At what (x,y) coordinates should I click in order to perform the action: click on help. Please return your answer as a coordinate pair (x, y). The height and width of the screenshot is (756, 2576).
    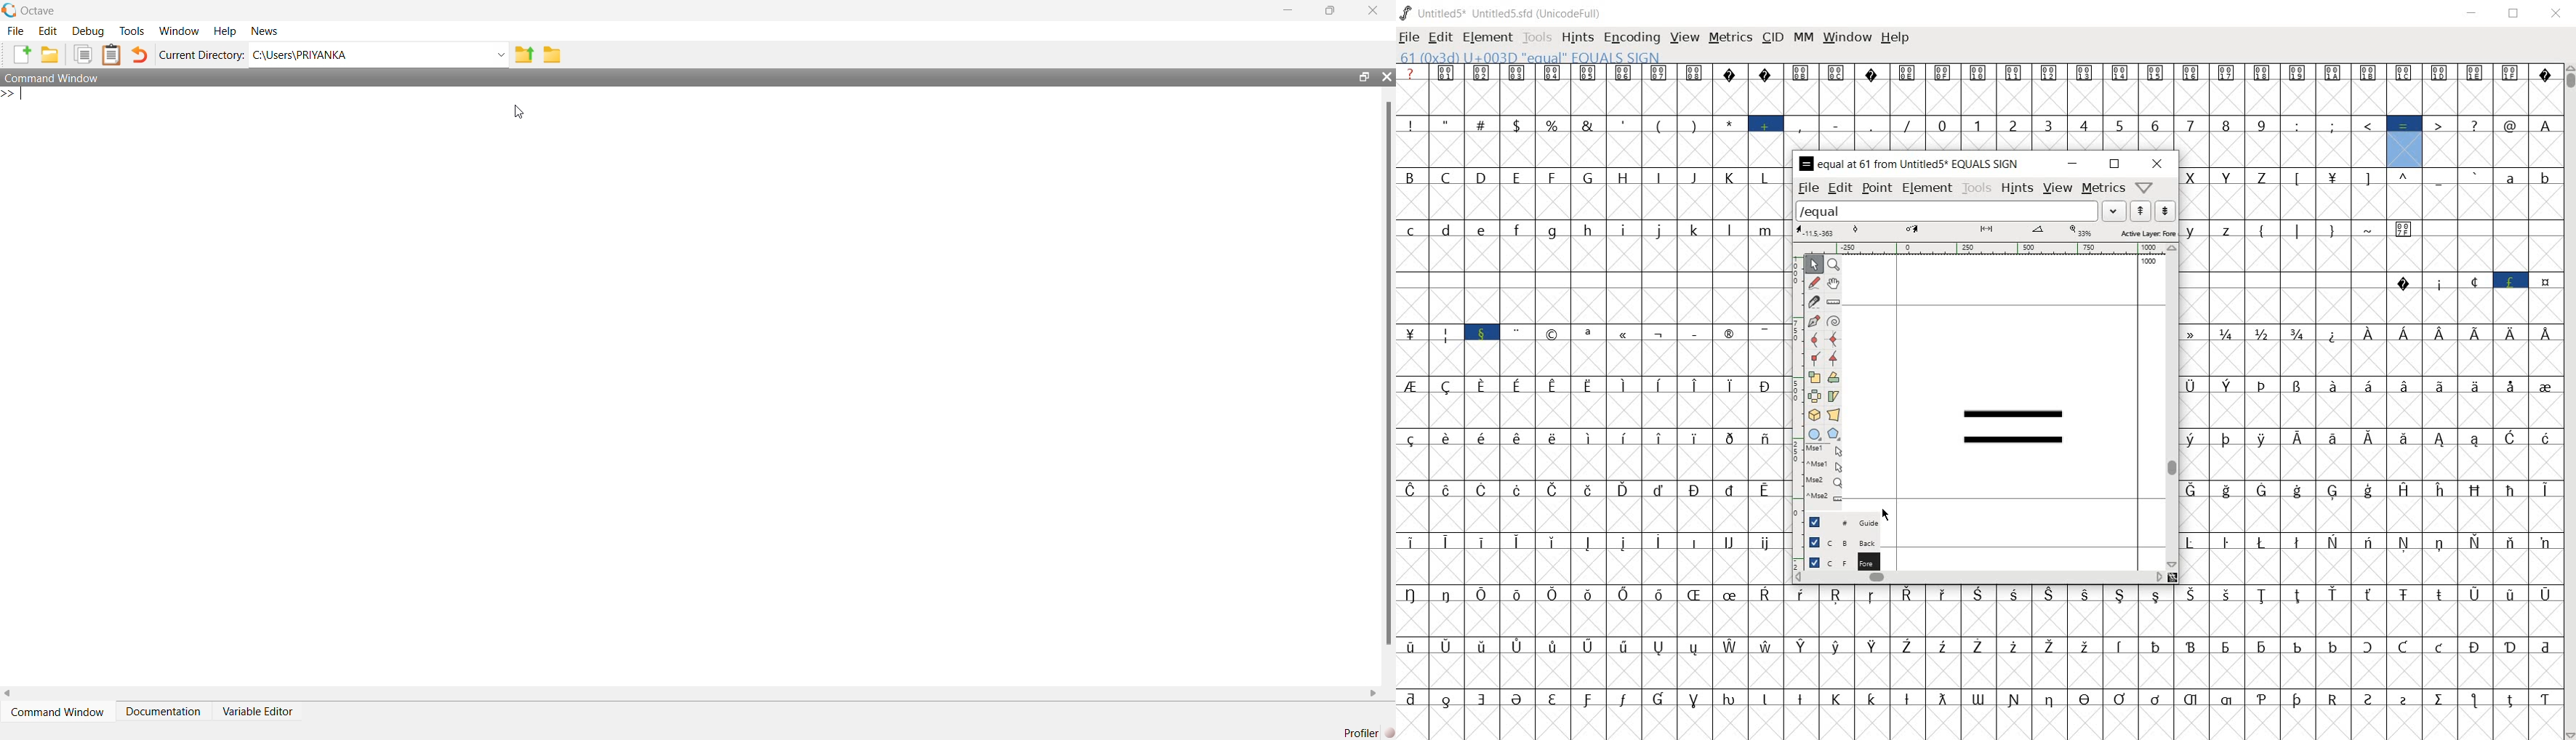
    Looking at the image, I should click on (225, 31).